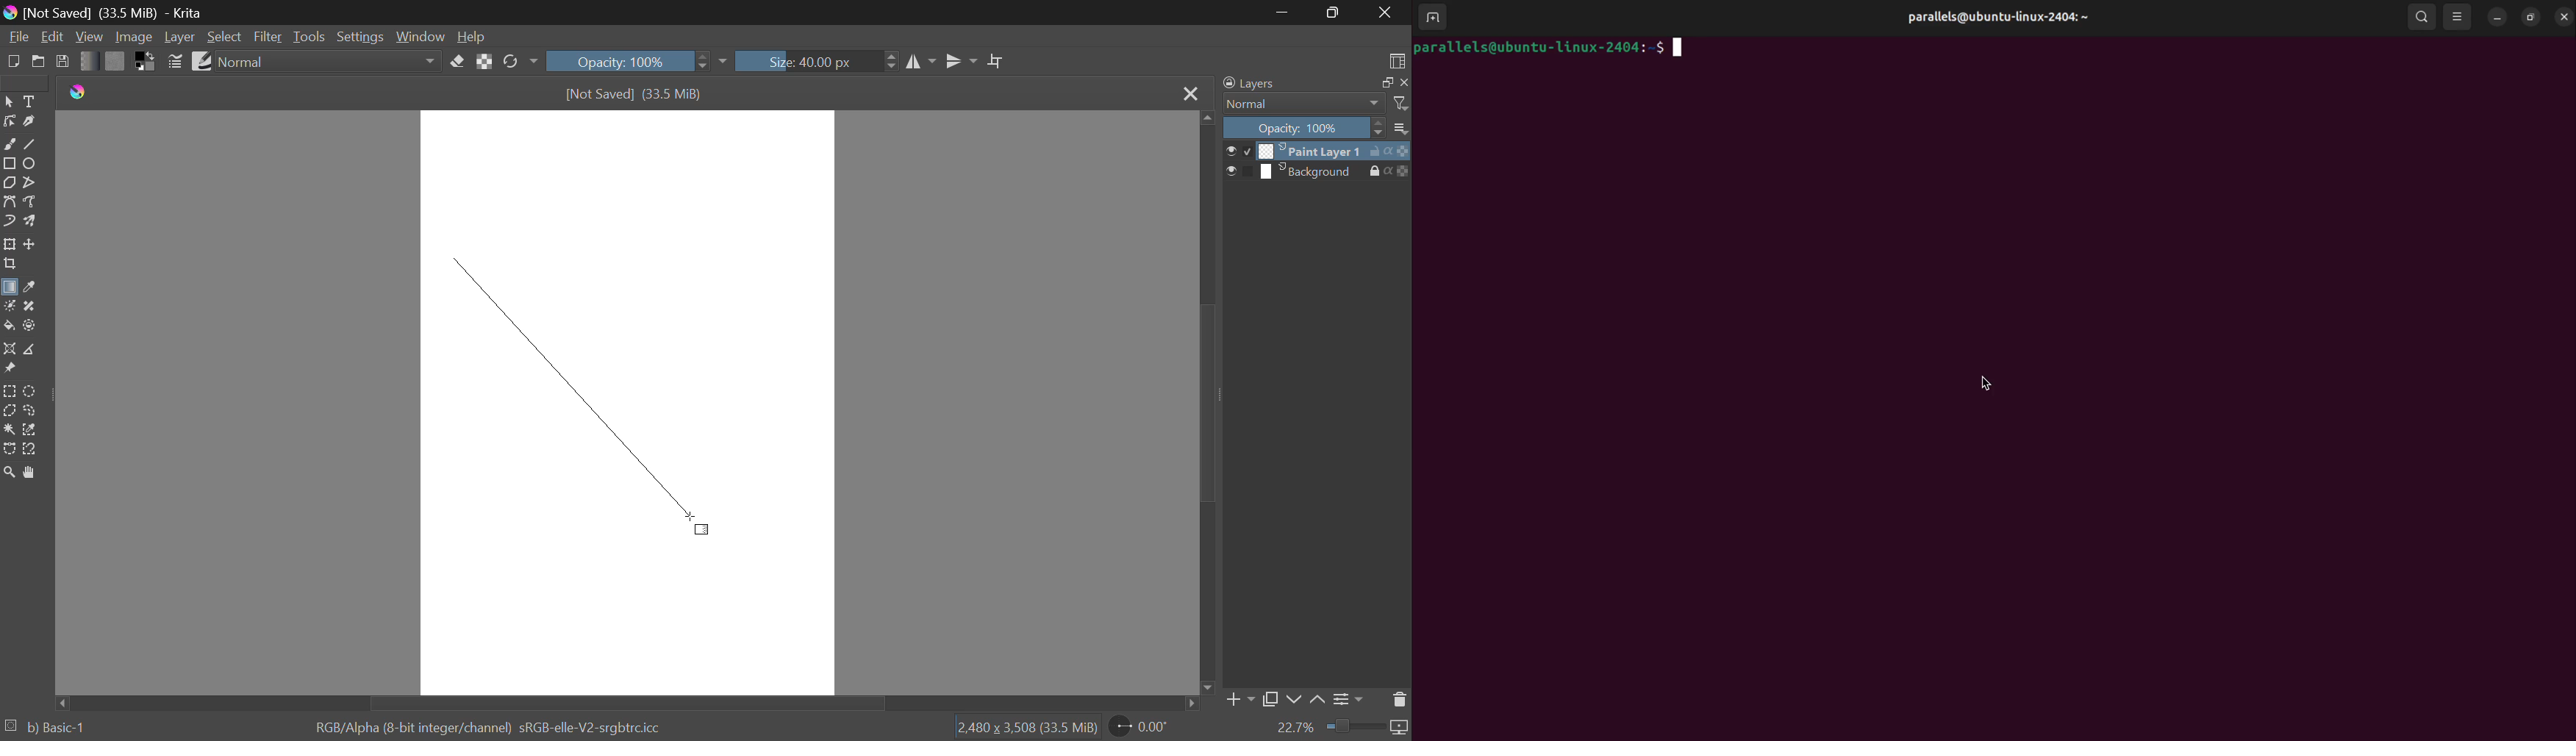 The image size is (2576, 756). What do you see at coordinates (1148, 726) in the screenshot?
I see `0.00°` at bounding box center [1148, 726].